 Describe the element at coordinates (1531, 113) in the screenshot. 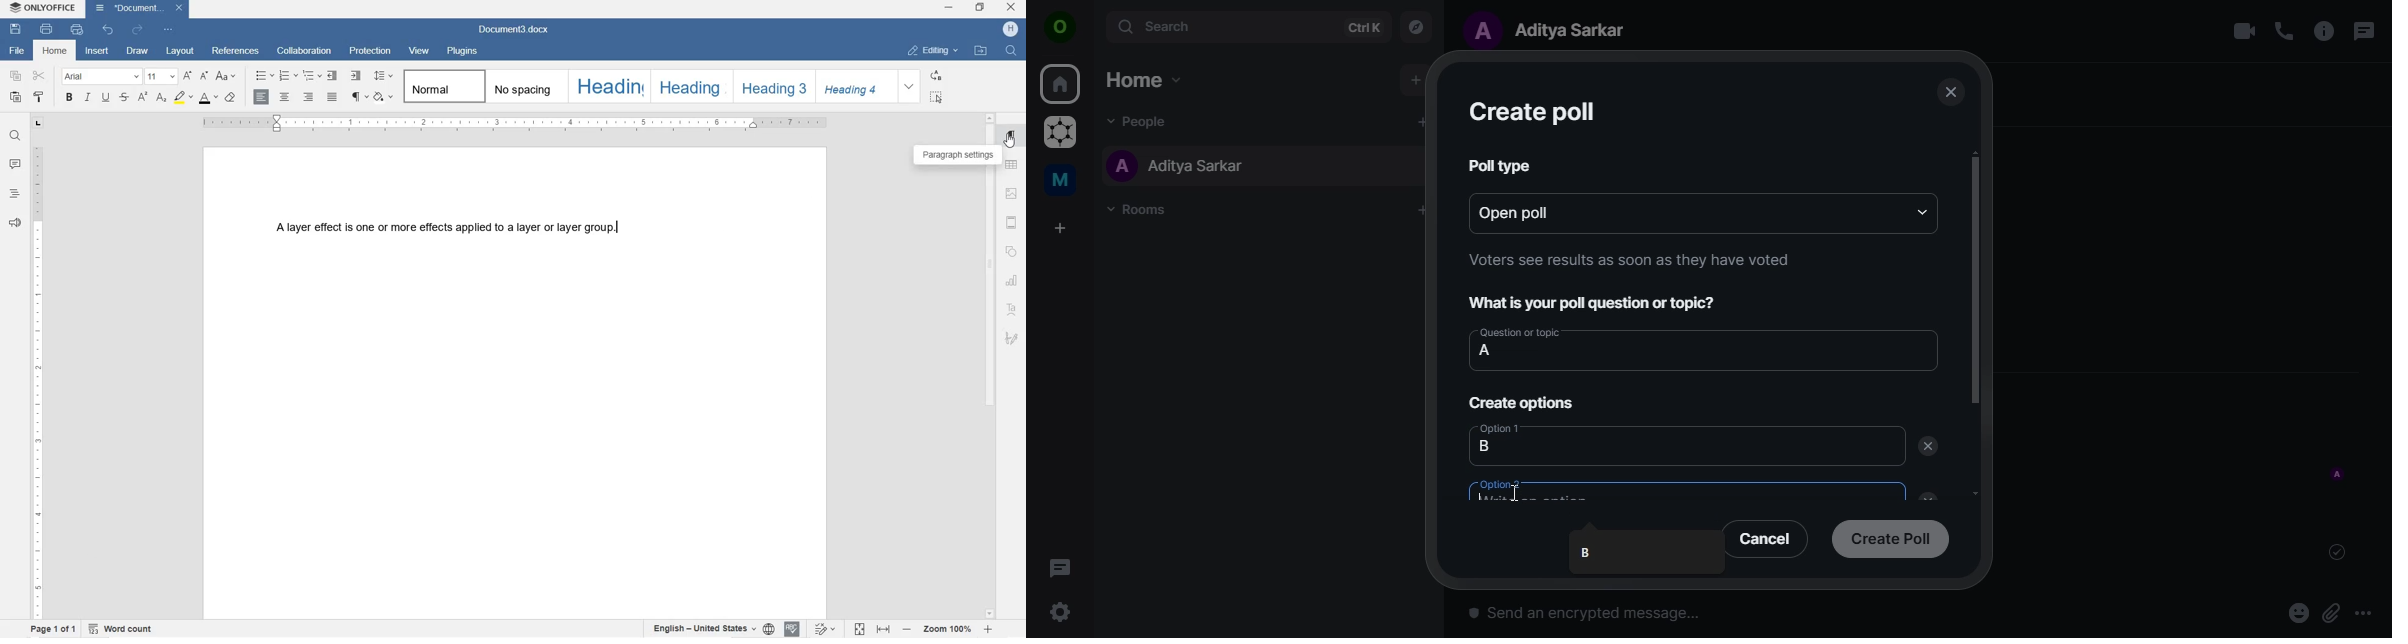

I see `create poll` at that location.